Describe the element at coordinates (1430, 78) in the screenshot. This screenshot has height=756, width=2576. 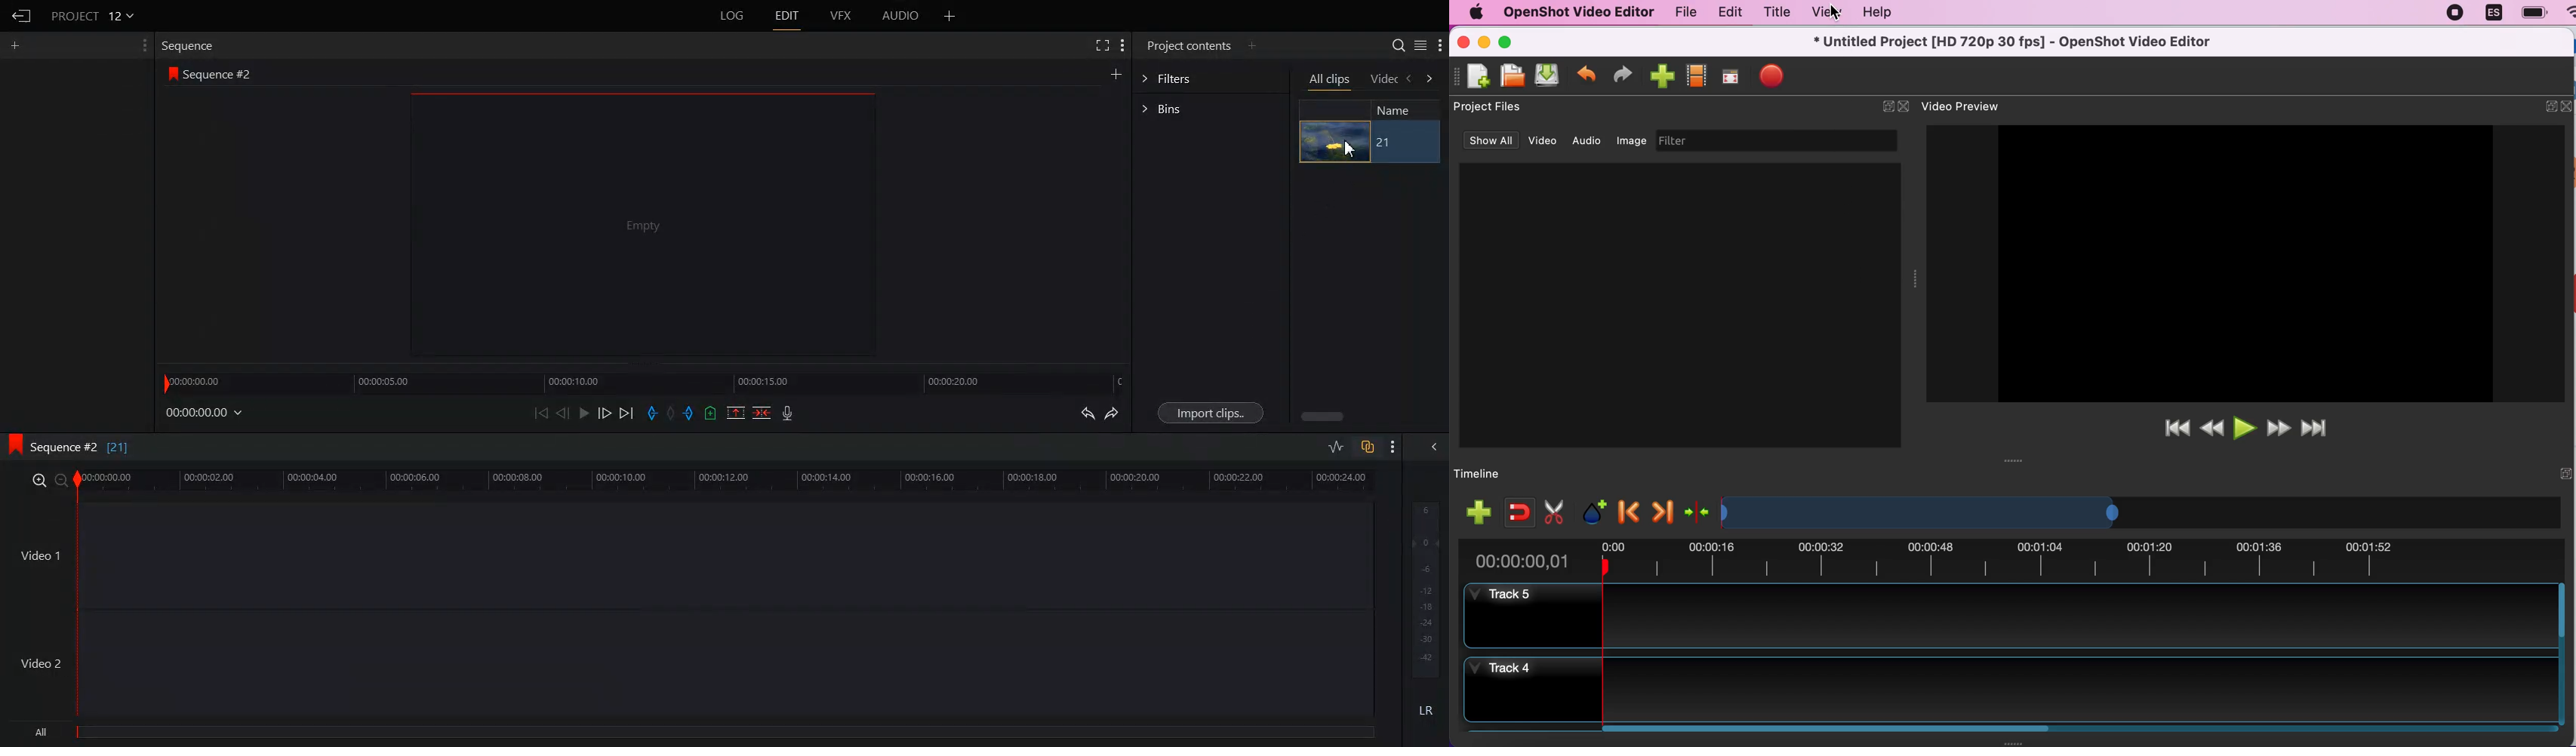
I see `Move forwaars` at that location.